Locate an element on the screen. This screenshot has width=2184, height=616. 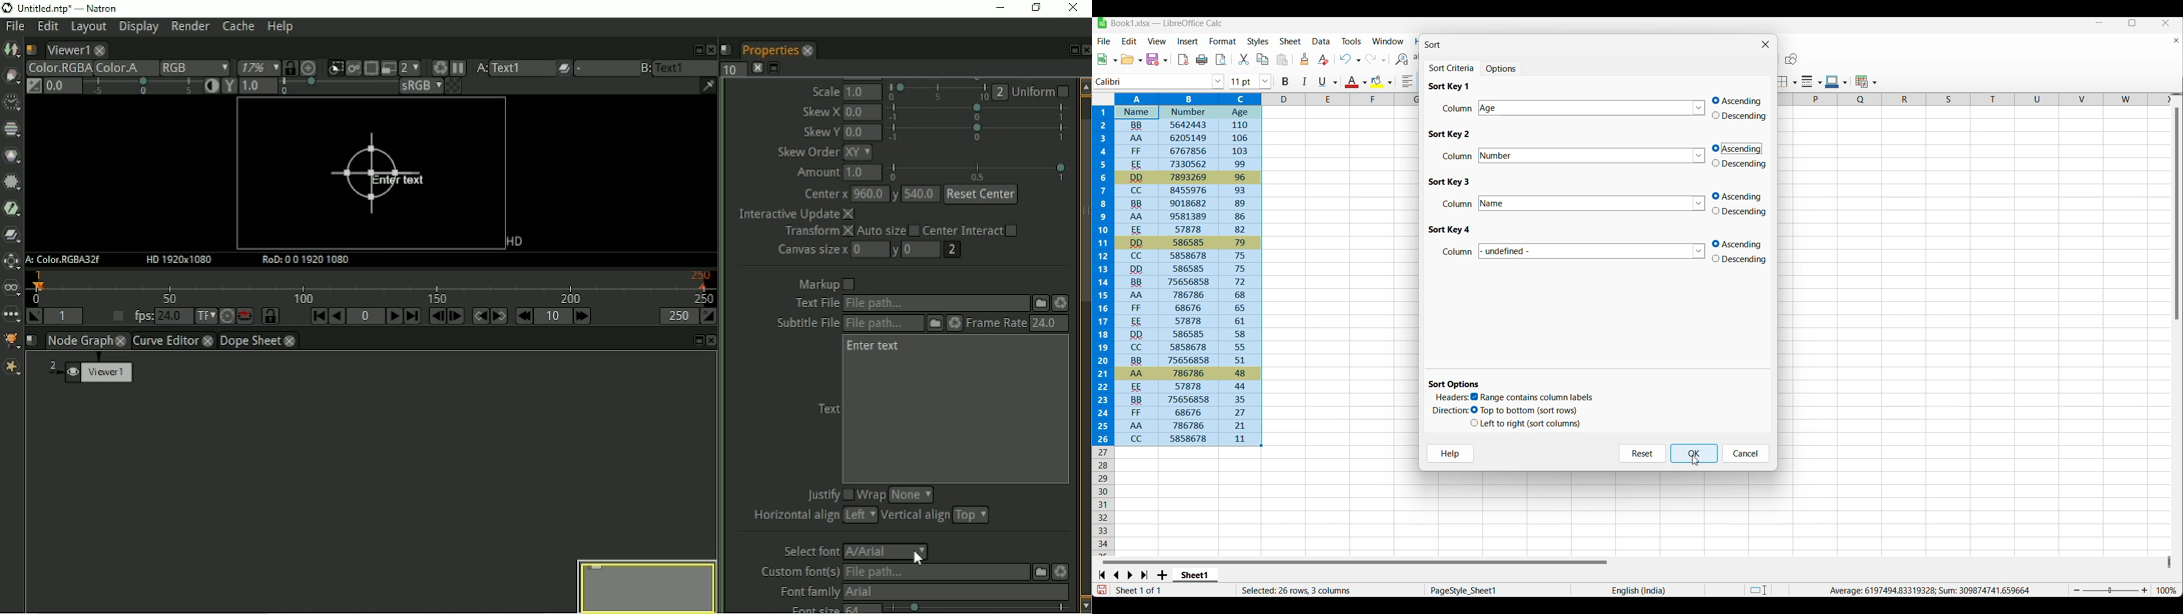
Go to last sheet is located at coordinates (1144, 575).